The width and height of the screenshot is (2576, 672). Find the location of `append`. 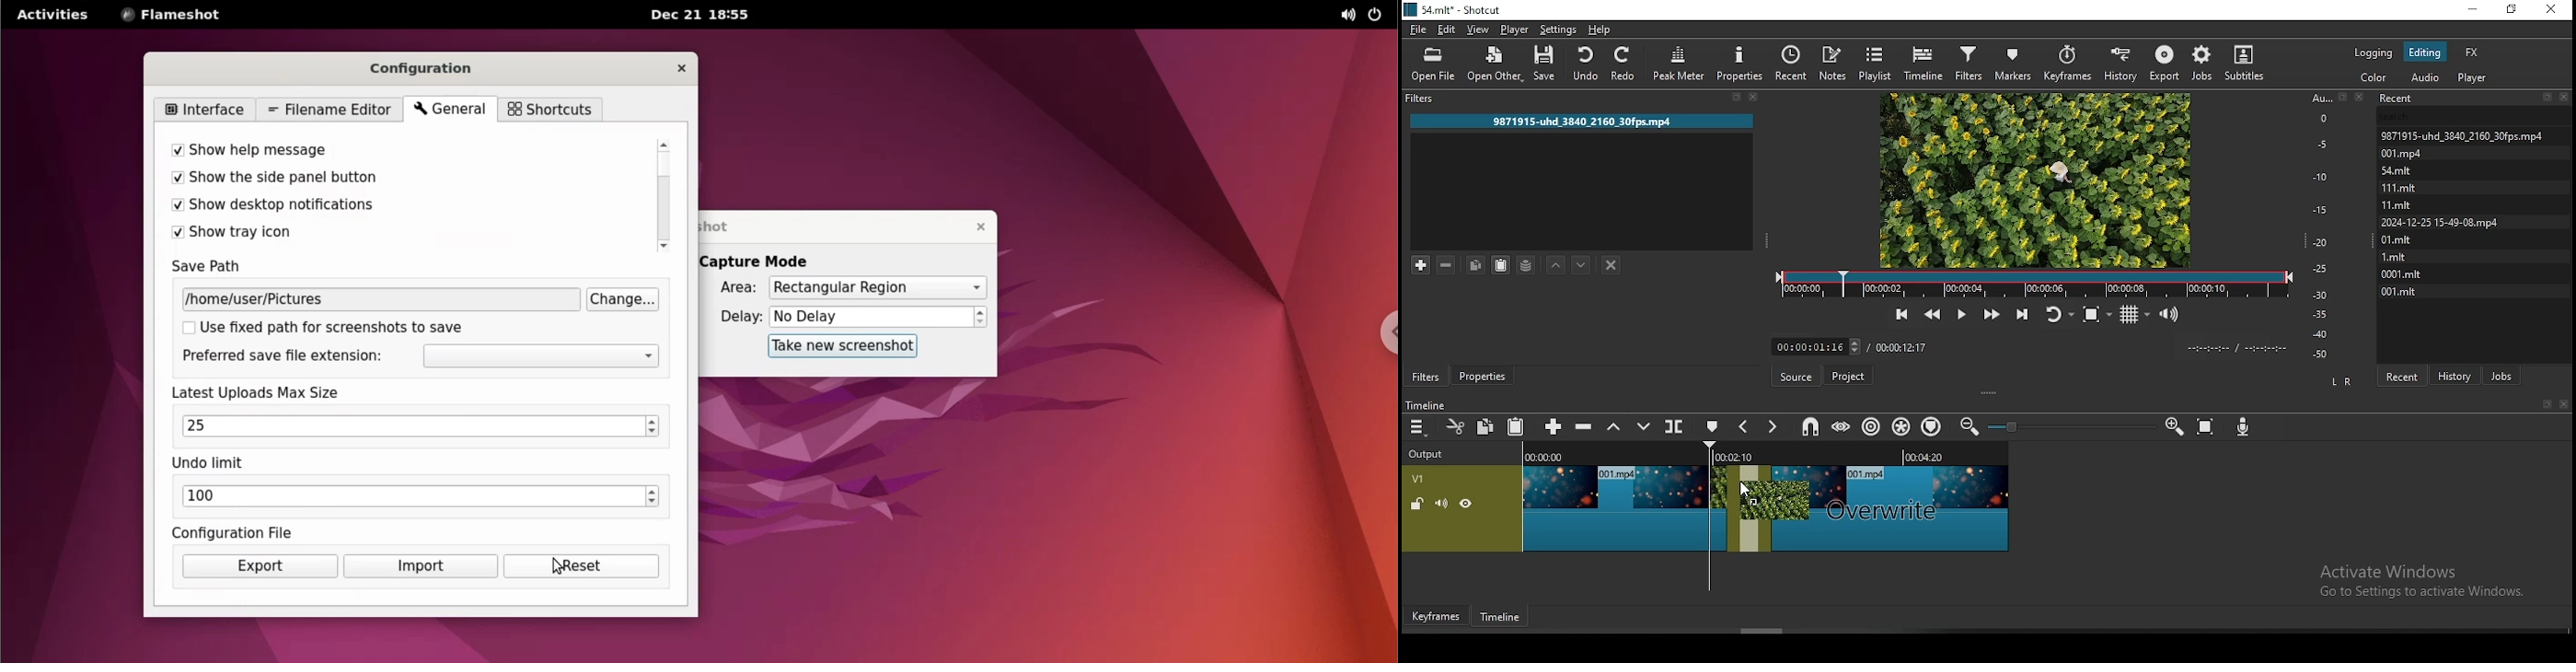

append is located at coordinates (1554, 426).